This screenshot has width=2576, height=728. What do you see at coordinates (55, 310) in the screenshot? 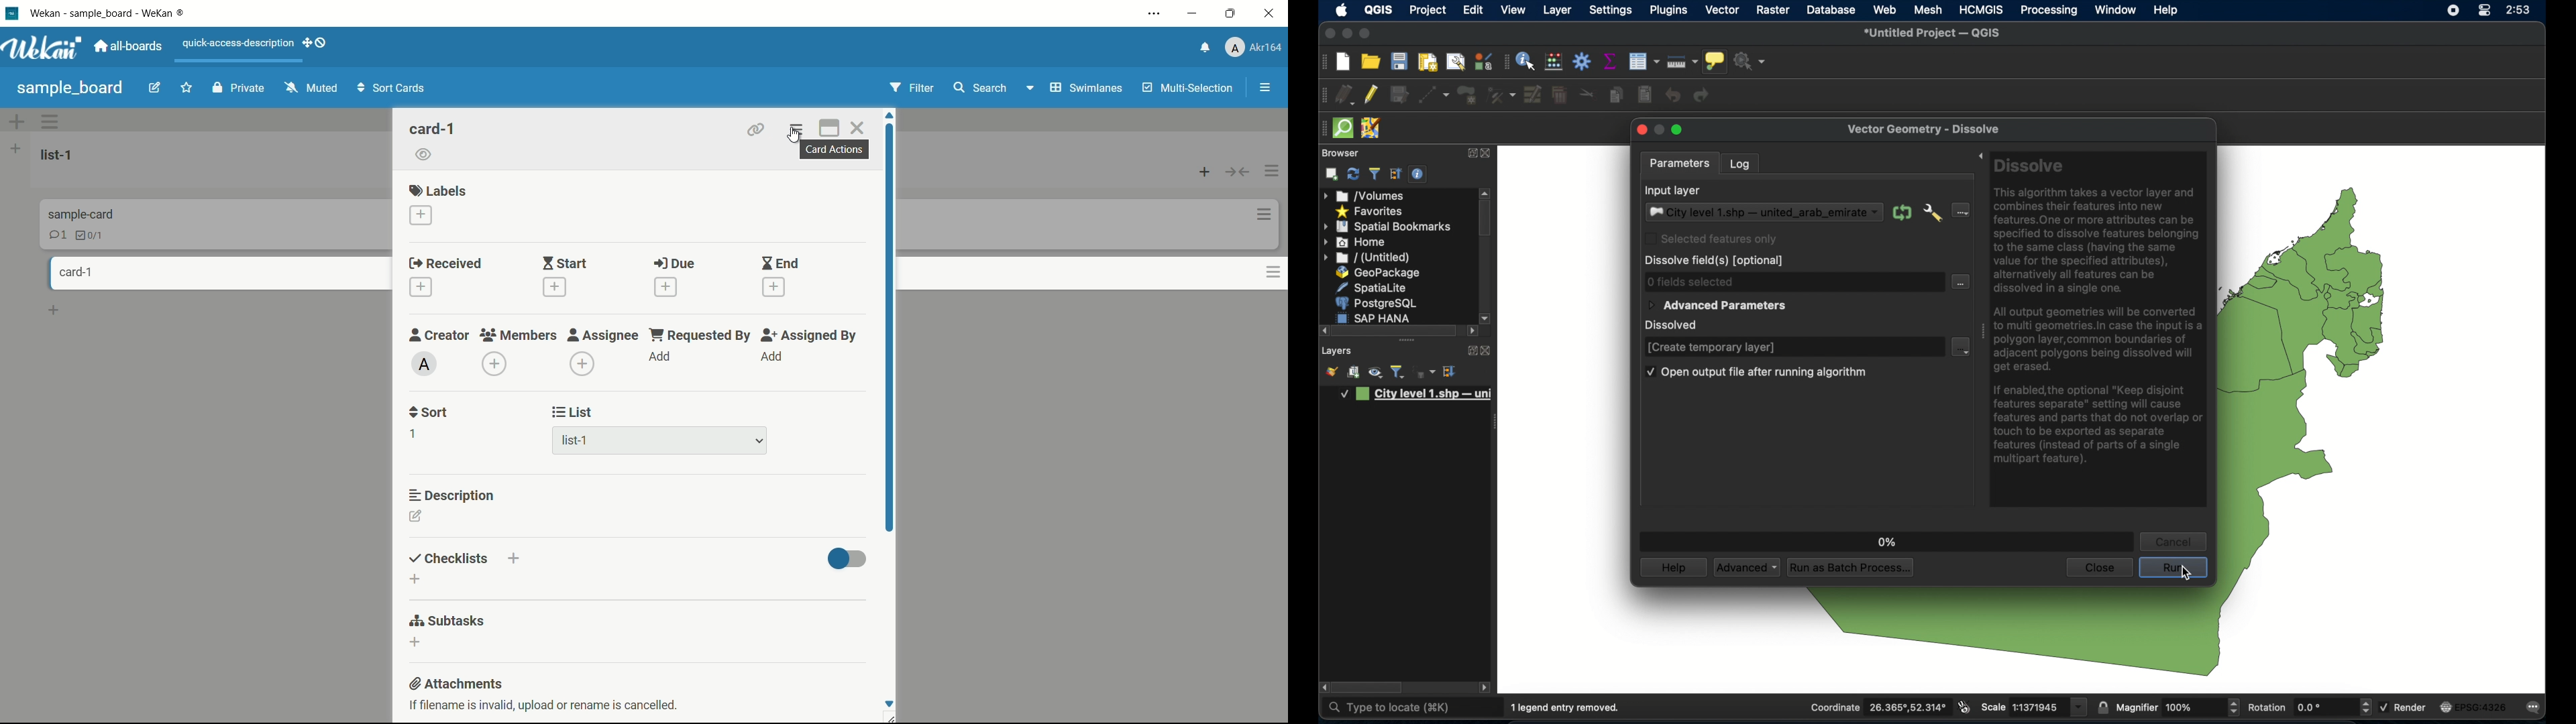
I see `add card` at bounding box center [55, 310].